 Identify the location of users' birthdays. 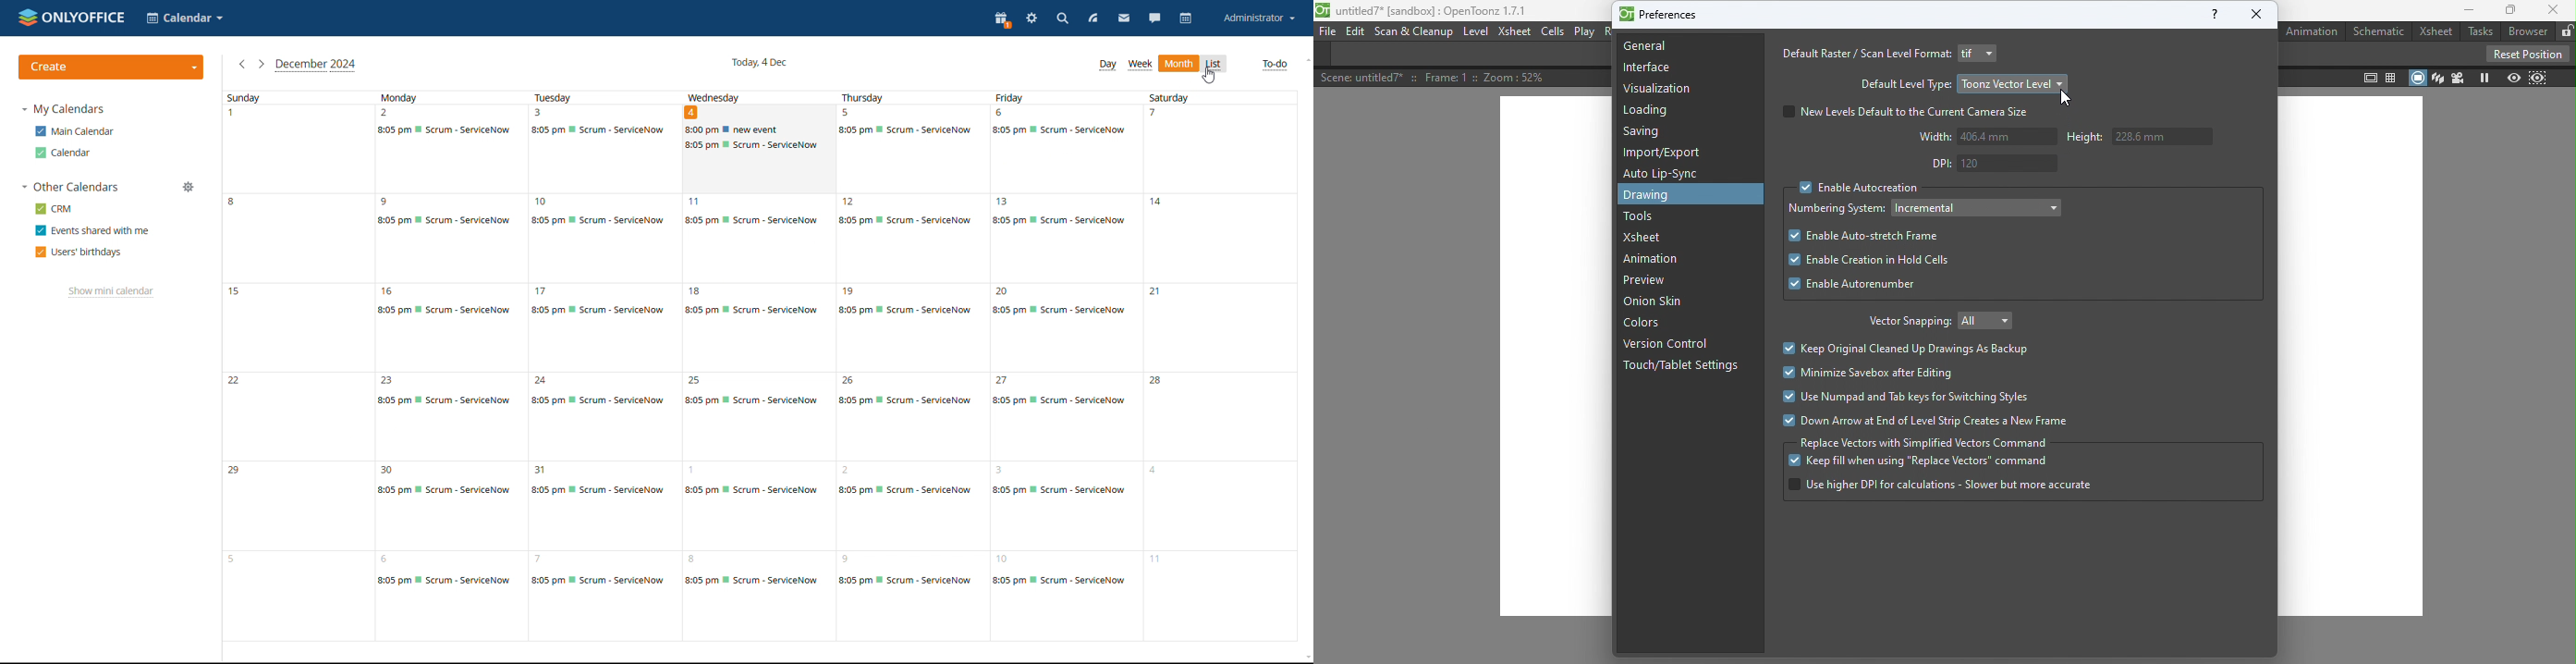
(79, 252).